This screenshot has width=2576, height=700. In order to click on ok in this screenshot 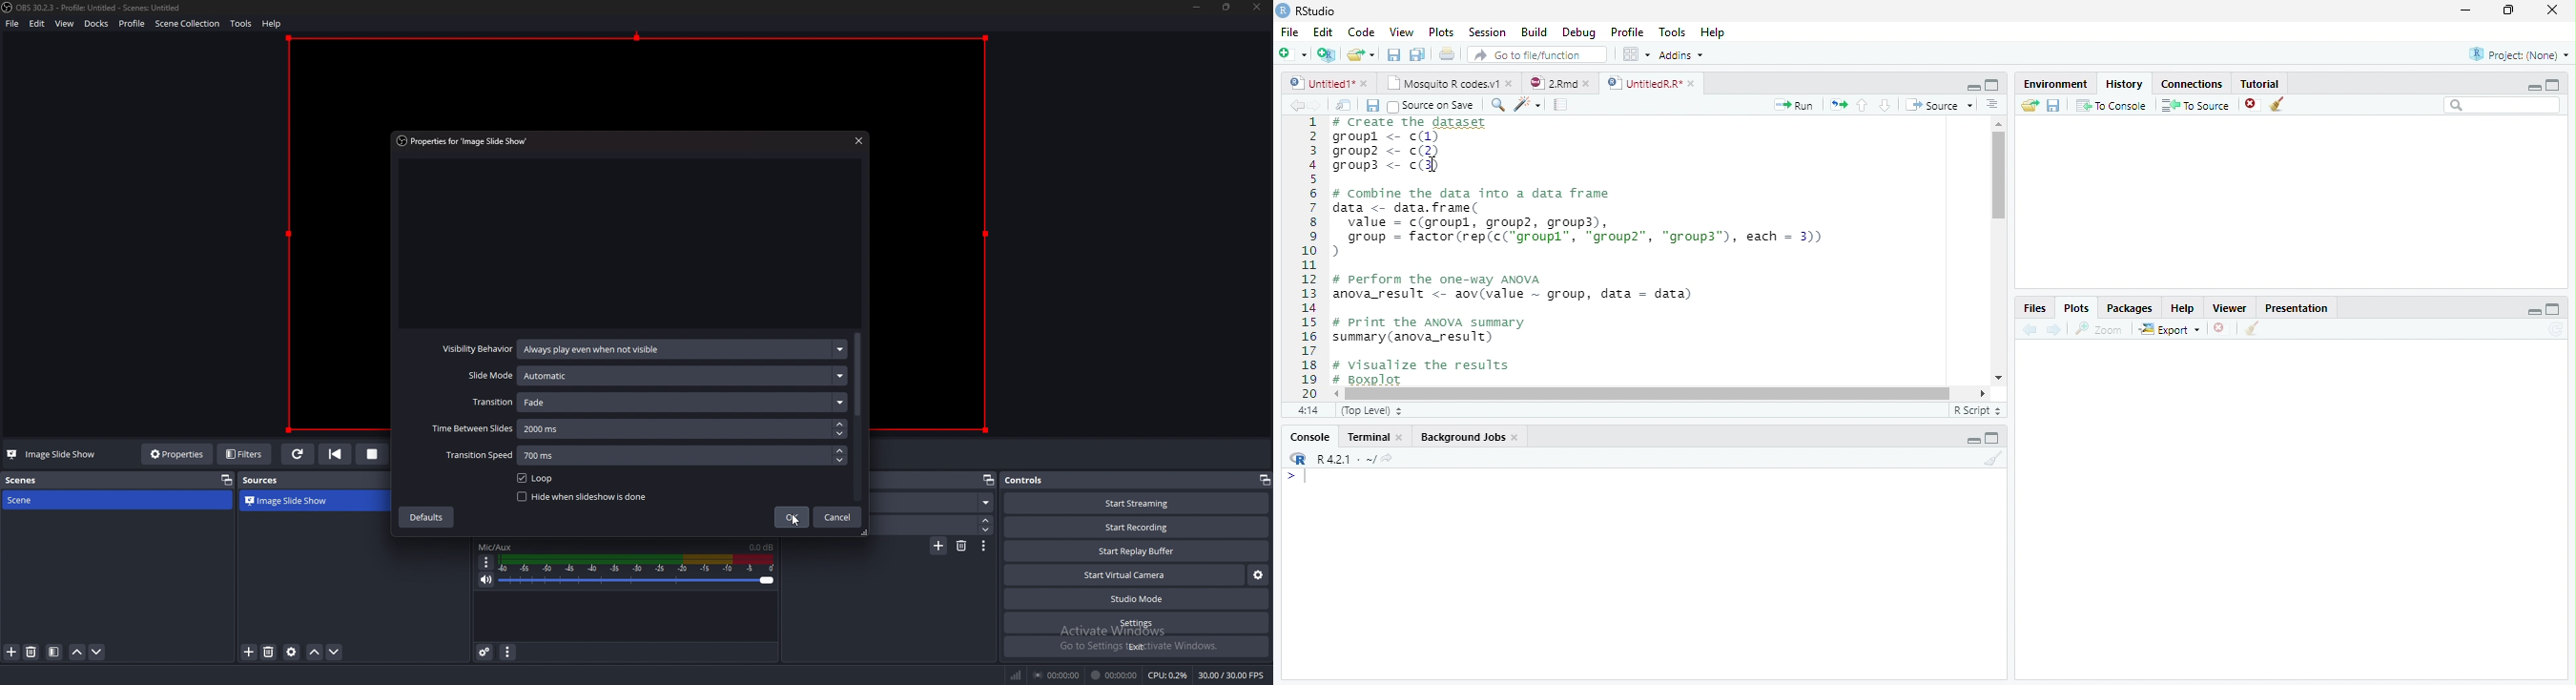, I will do `click(790, 517)`.